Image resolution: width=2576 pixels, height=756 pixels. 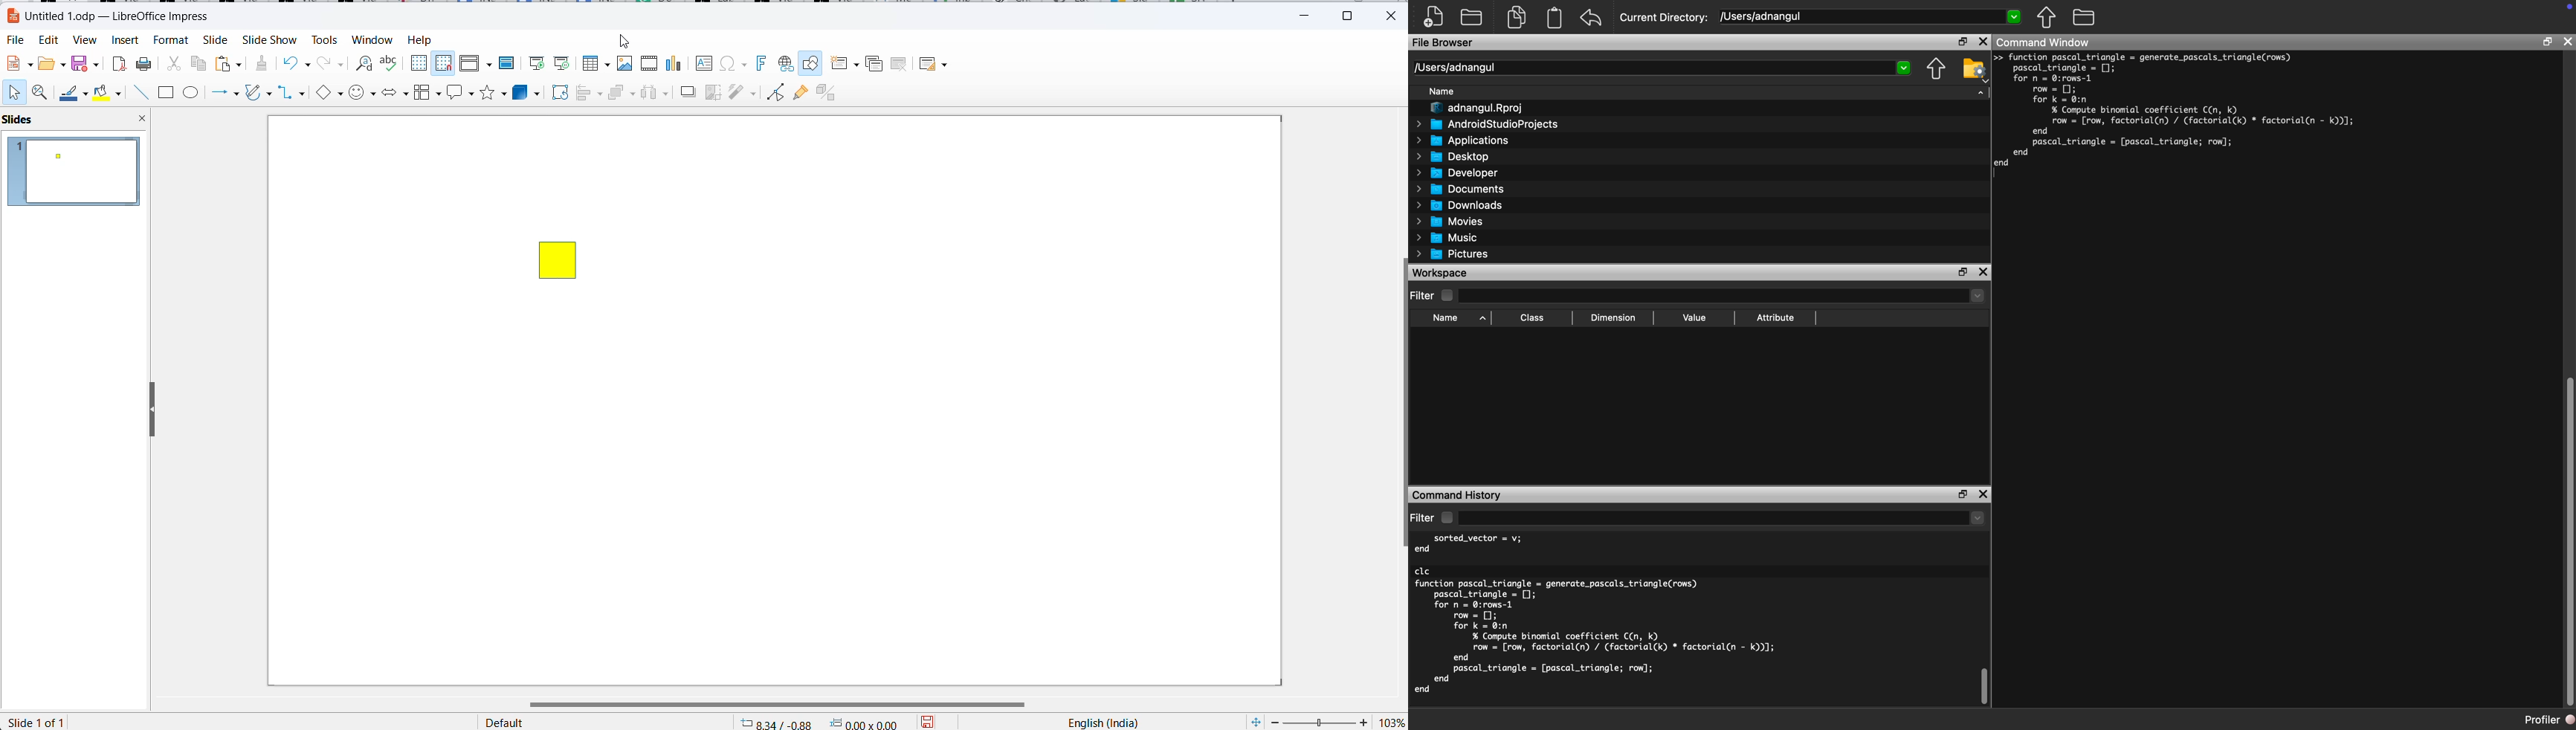 What do you see at coordinates (2083, 18) in the screenshot?
I see `Folder` at bounding box center [2083, 18].